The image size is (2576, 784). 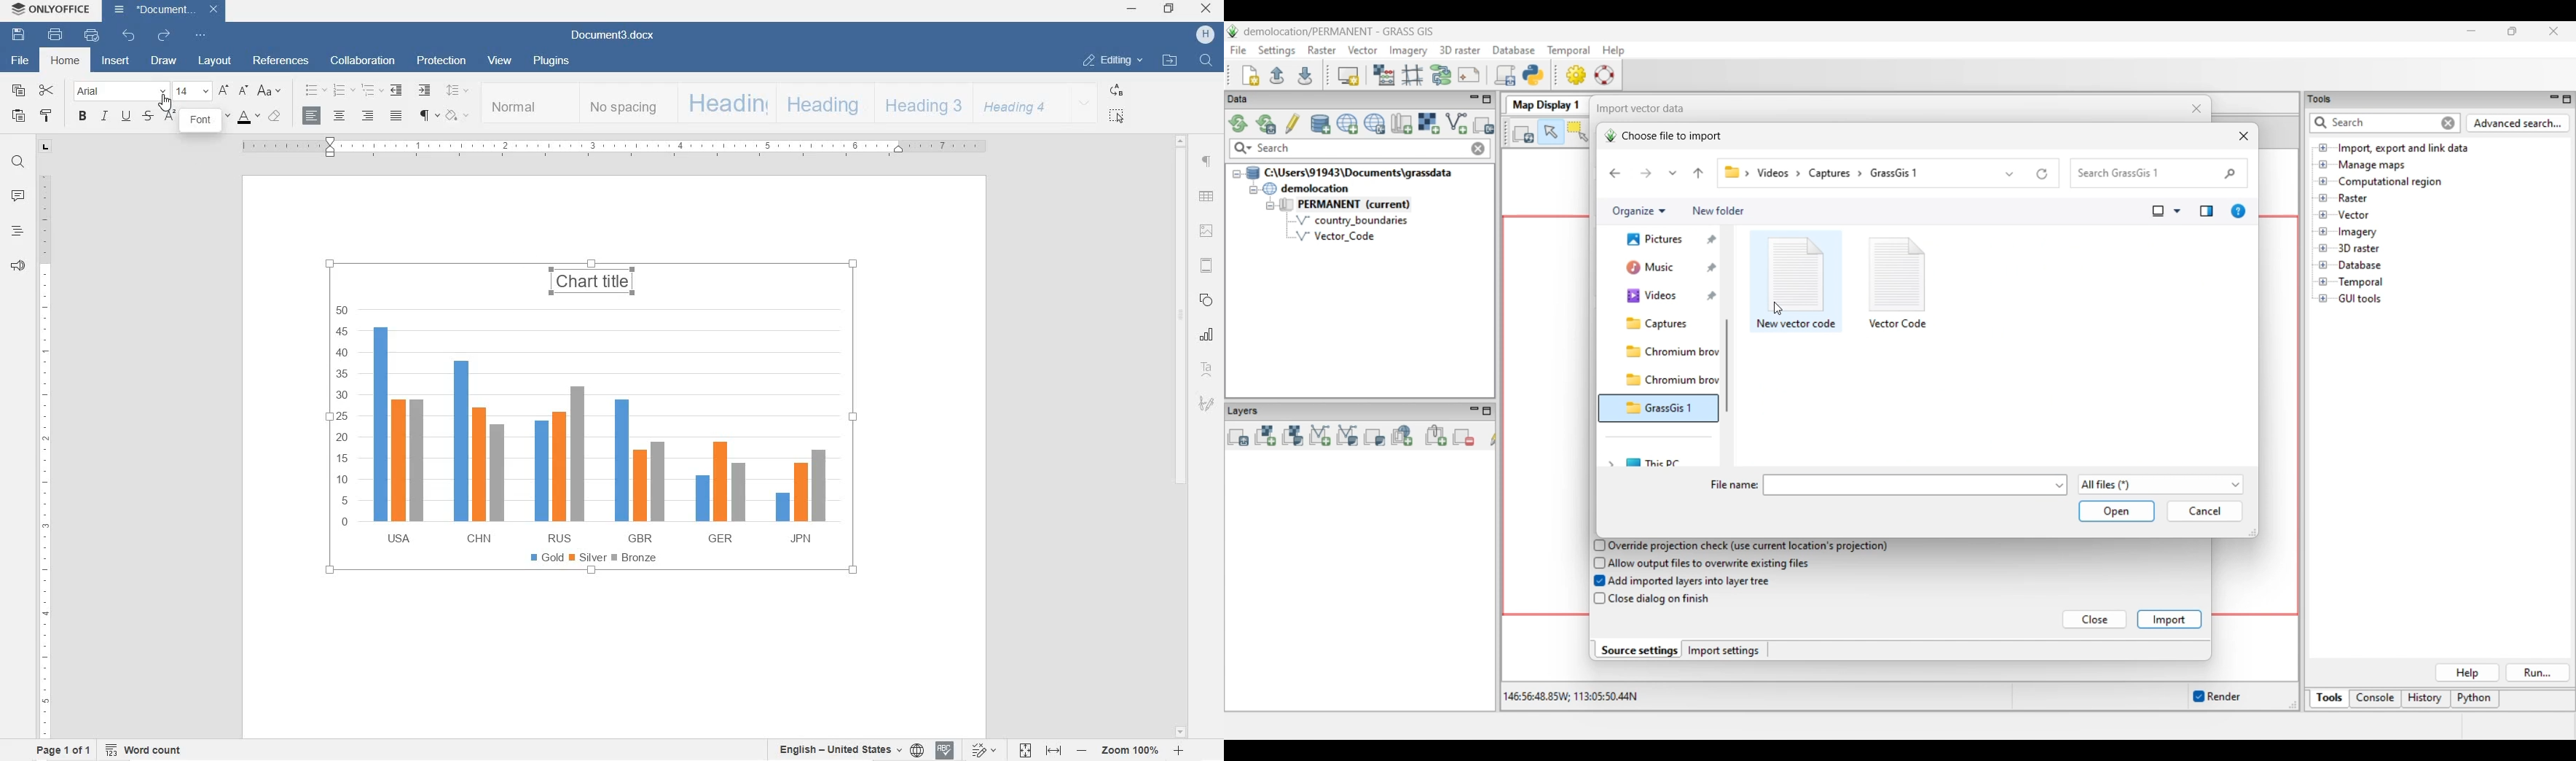 I want to click on ZOOM IN OR OUT, so click(x=1132, y=749).